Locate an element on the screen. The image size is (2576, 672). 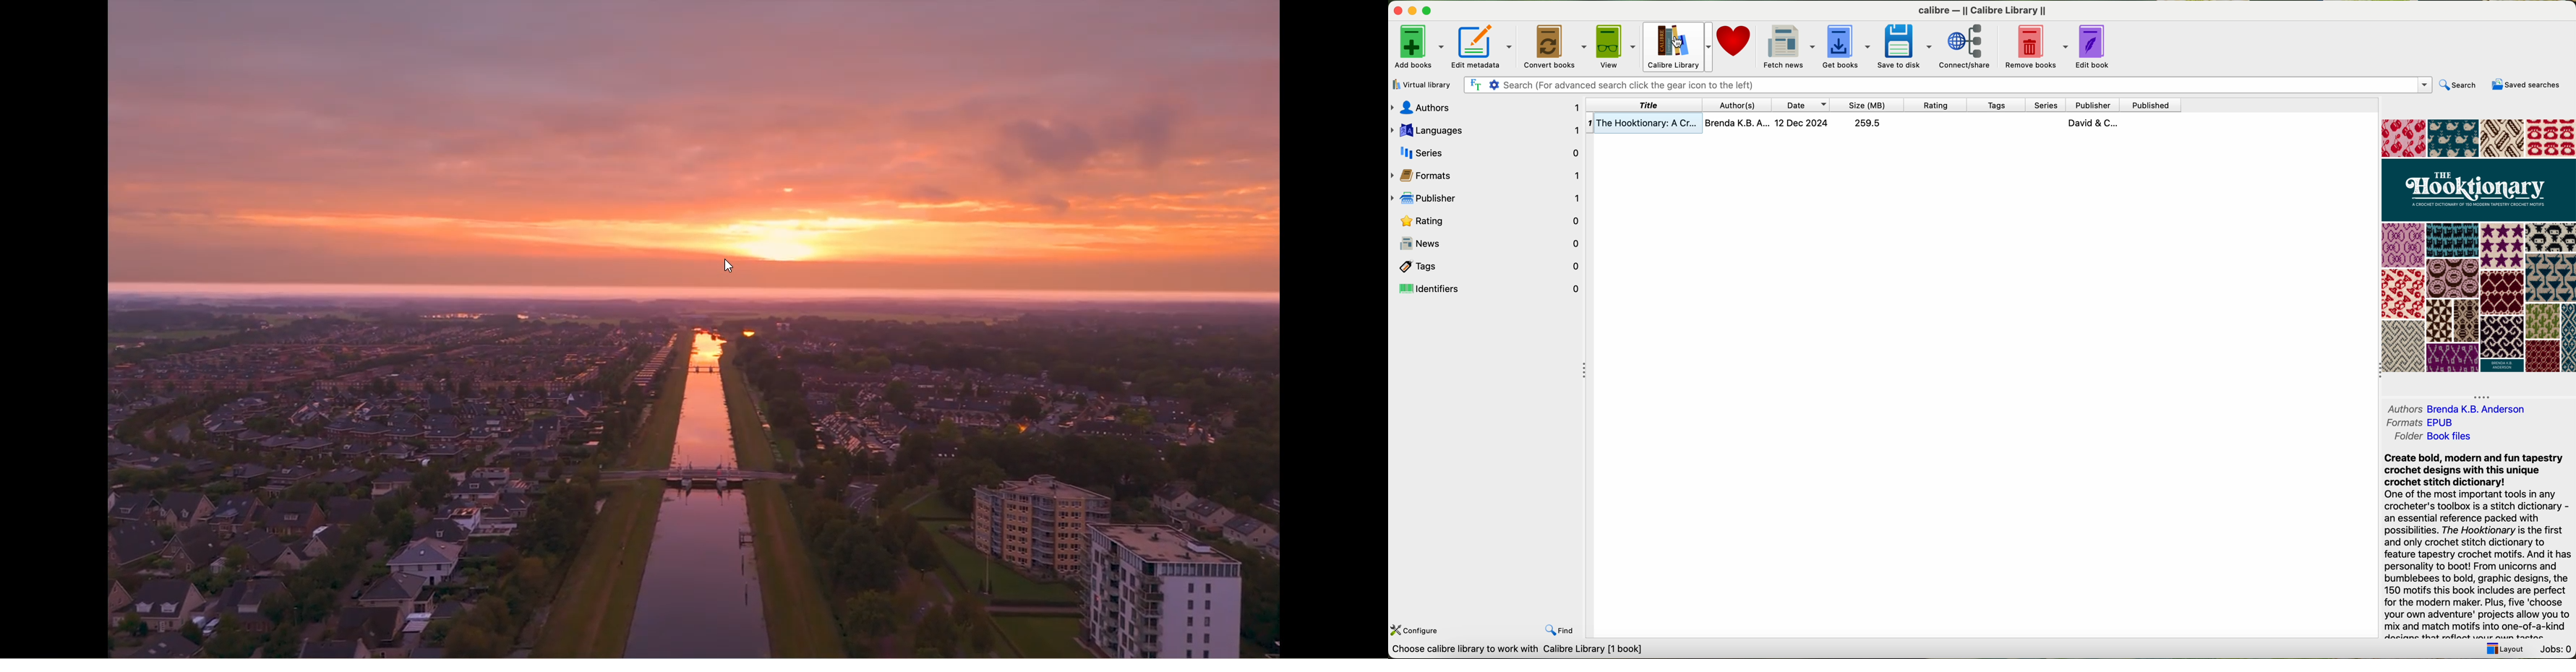
remove books is located at coordinates (2039, 48).